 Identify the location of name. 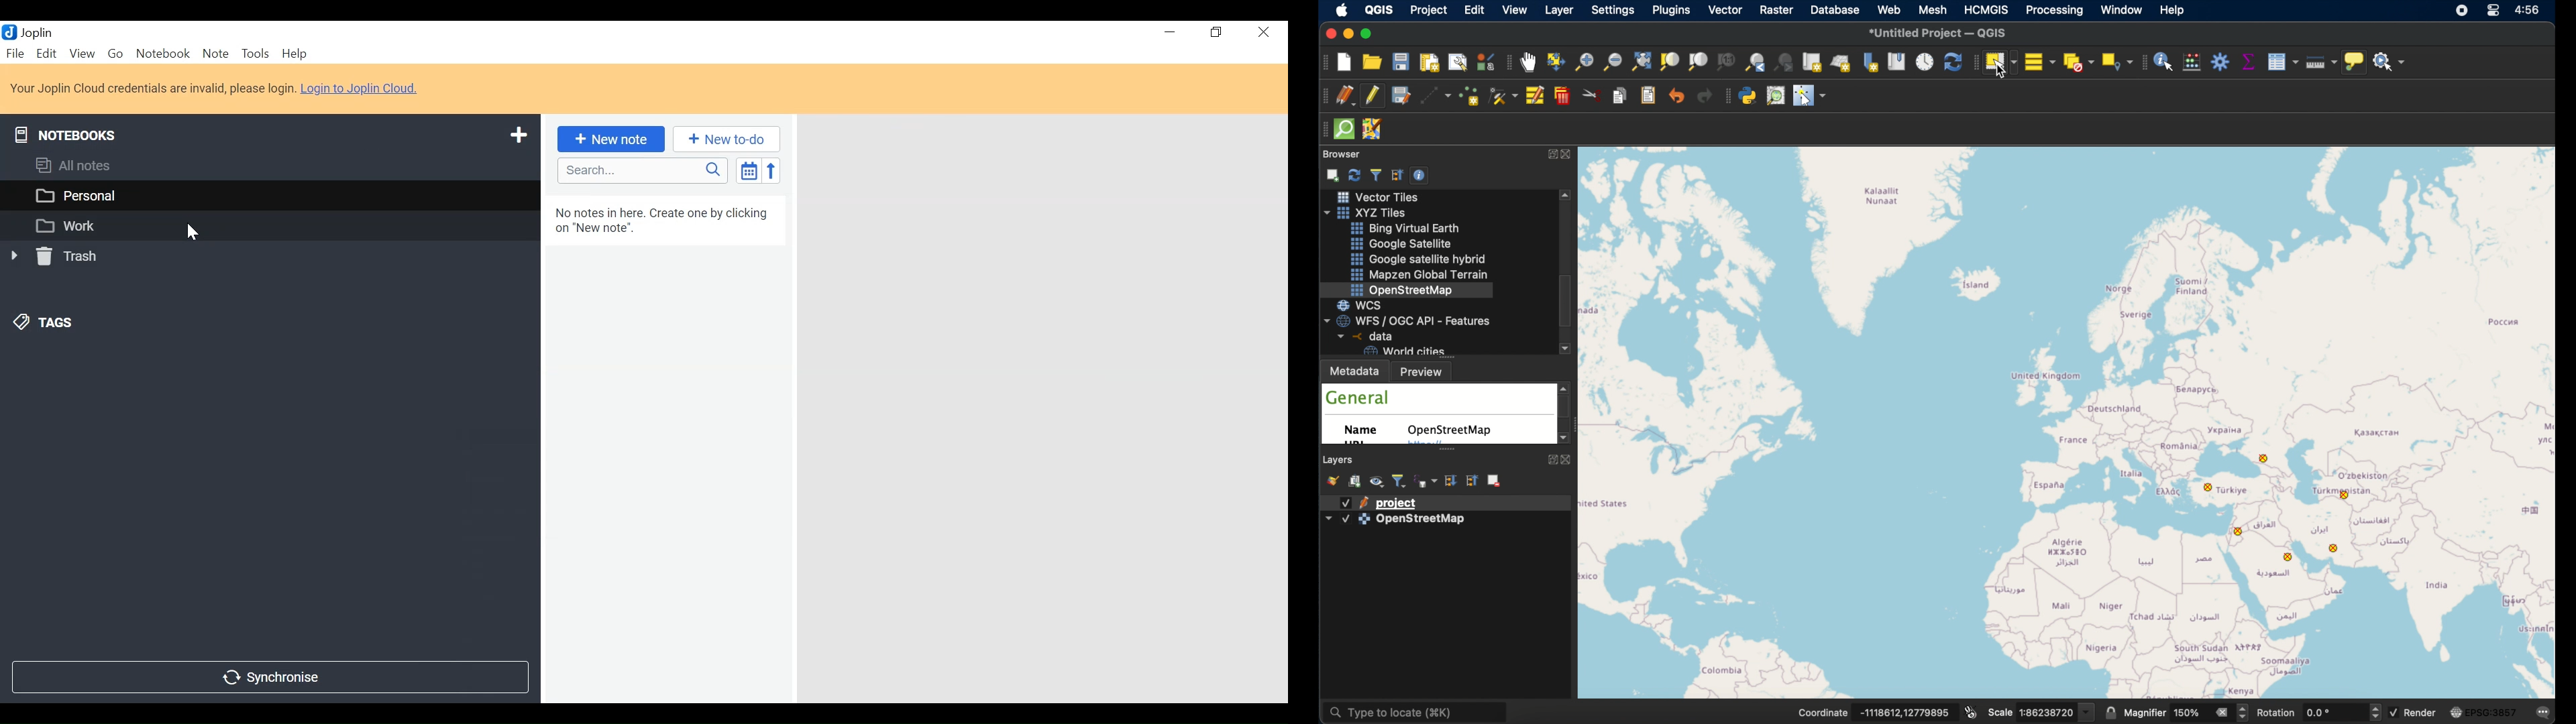
(1365, 432).